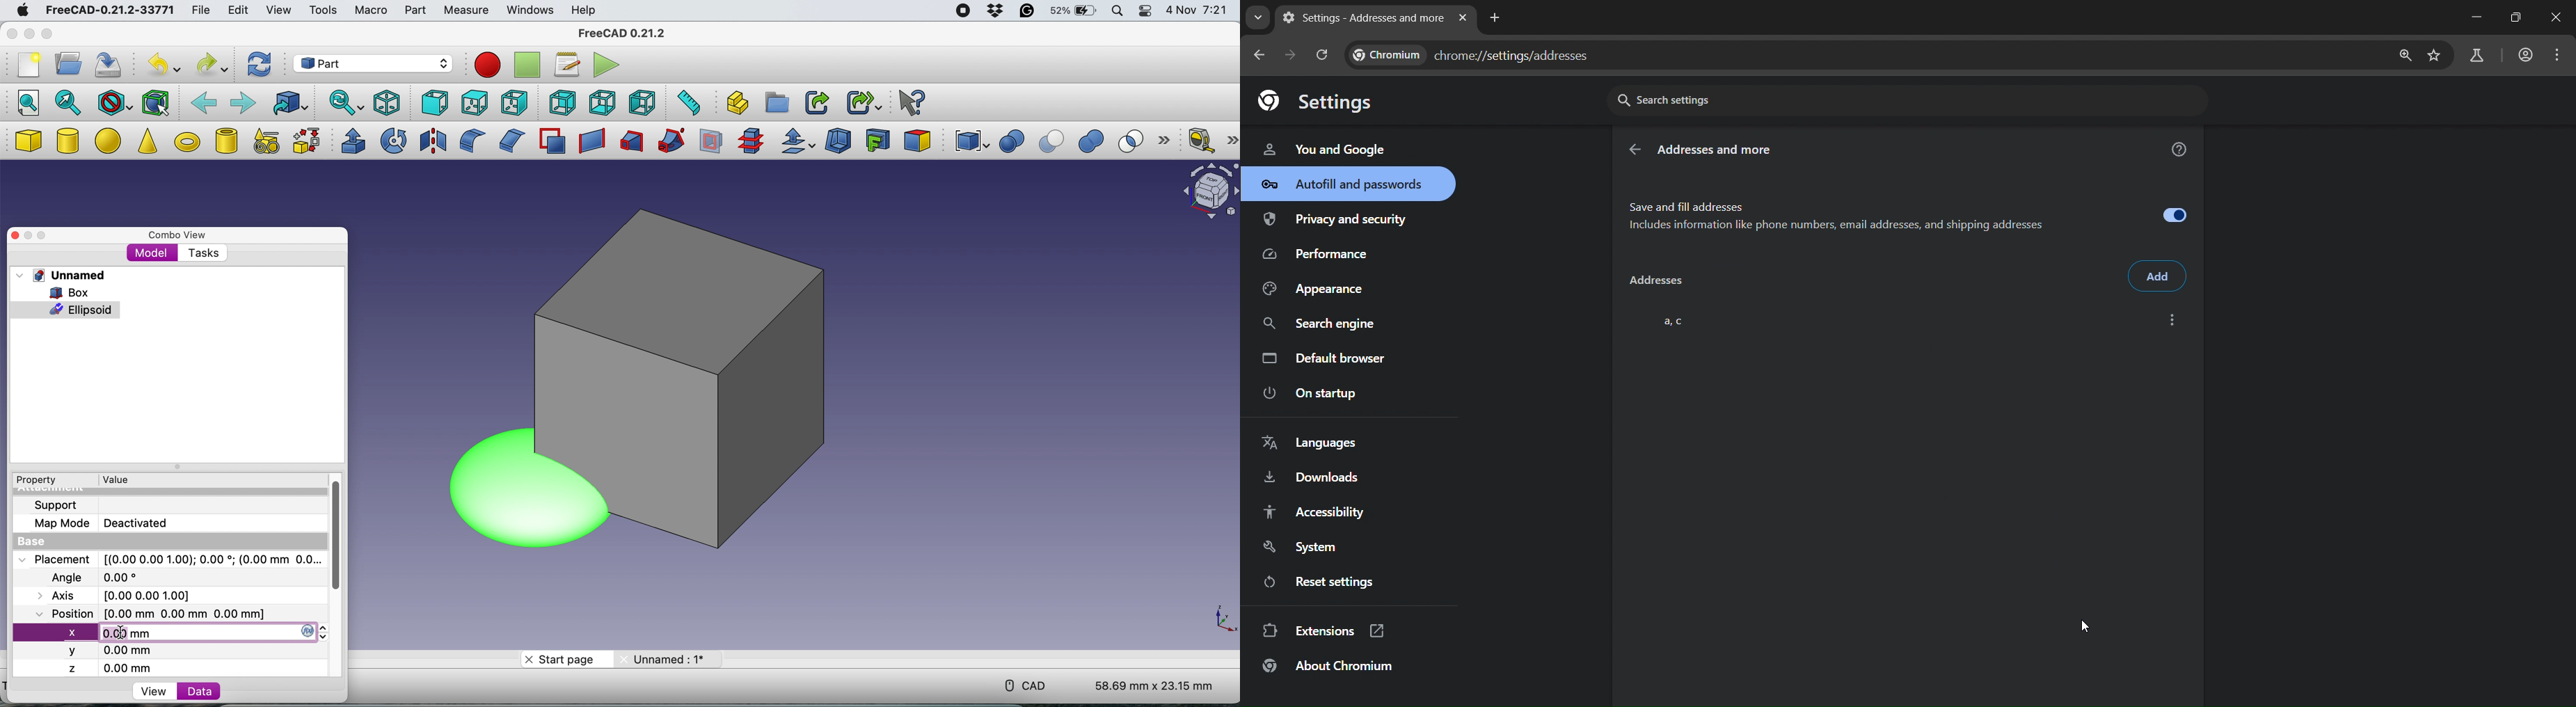 Image resolution: width=2576 pixels, height=728 pixels. What do you see at coordinates (660, 659) in the screenshot?
I see `Unnamed: 1*` at bounding box center [660, 659].